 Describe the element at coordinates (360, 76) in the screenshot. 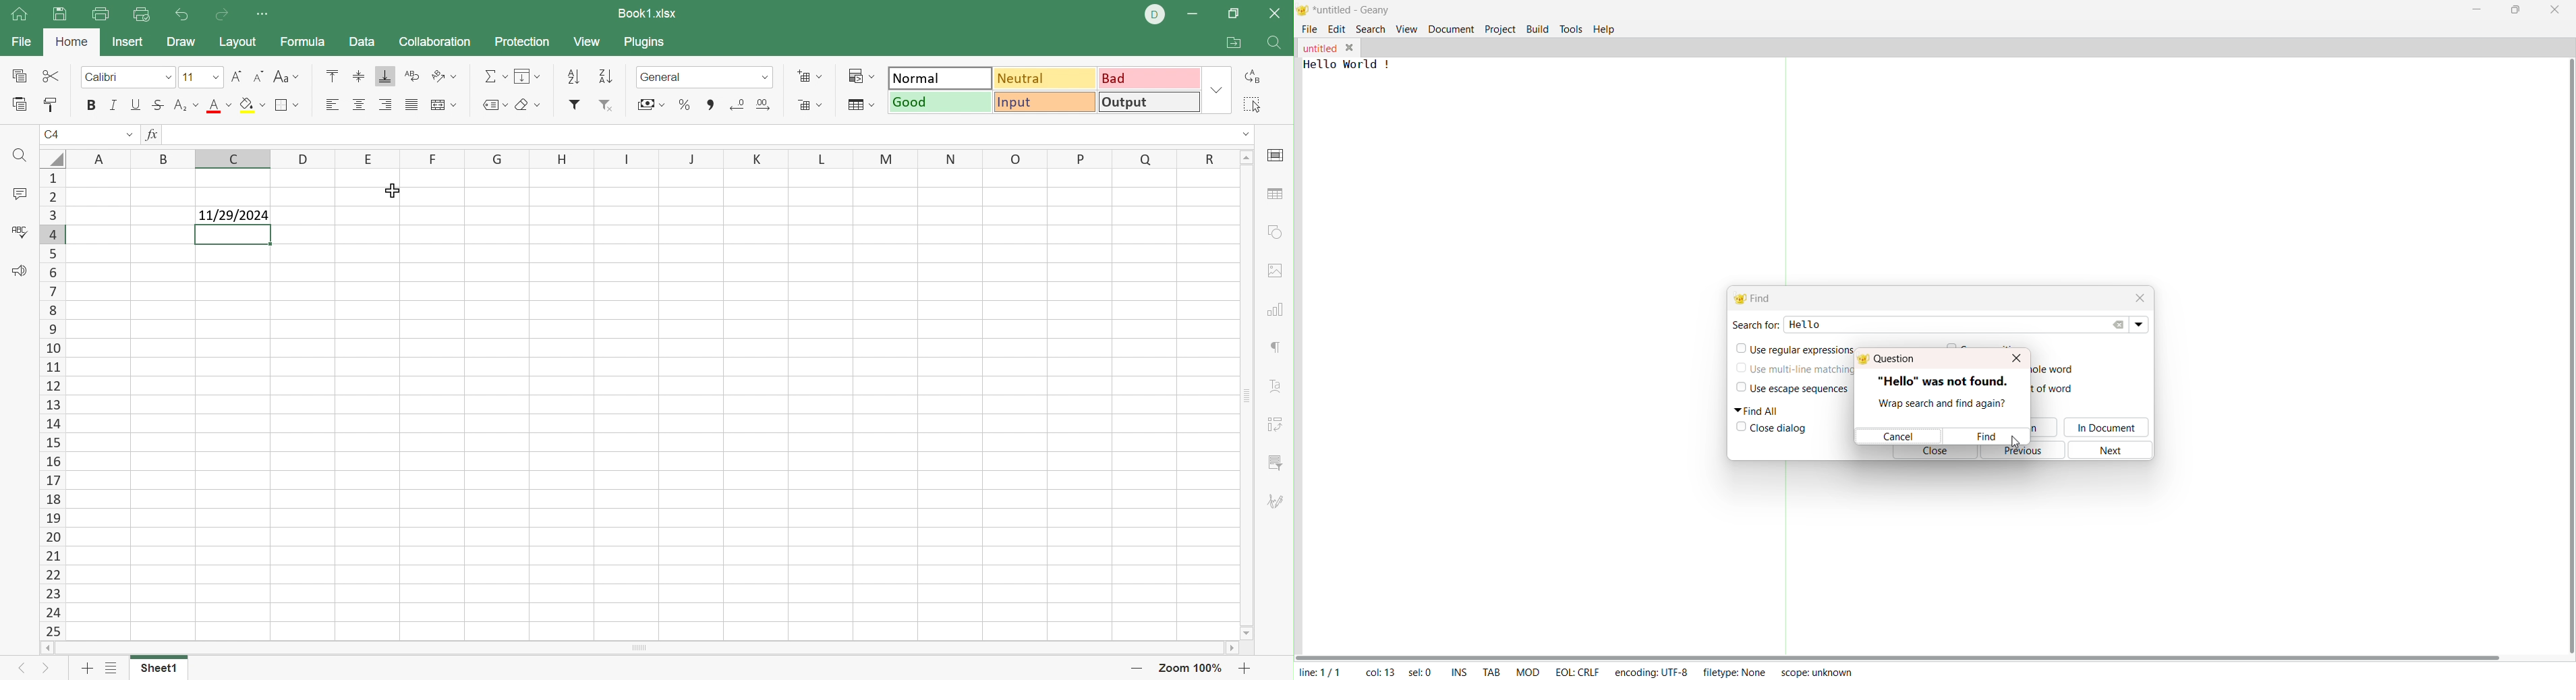

I see `Align Middle` at that location.